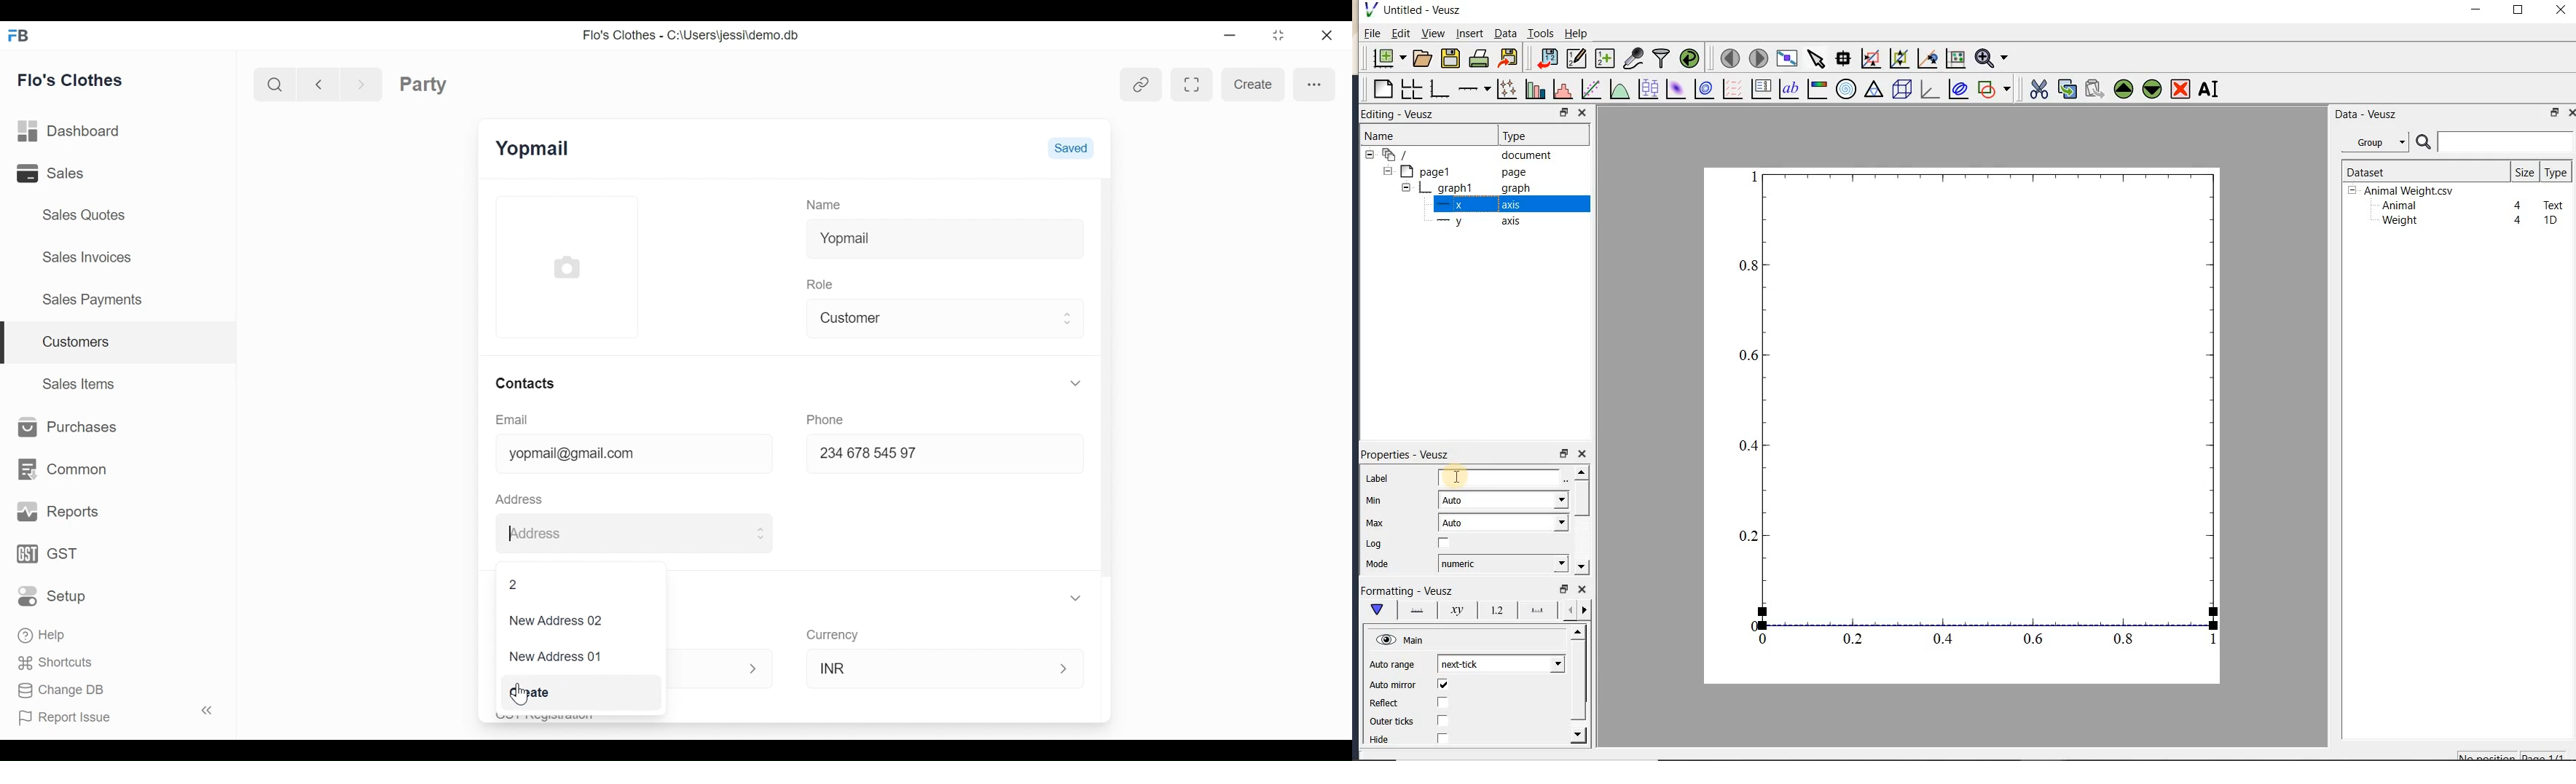  What do you see at coordinates (1675, 89) in the screenshot?
I see `plot a 2d dataset as an image` at bounding box center [1675, 89].